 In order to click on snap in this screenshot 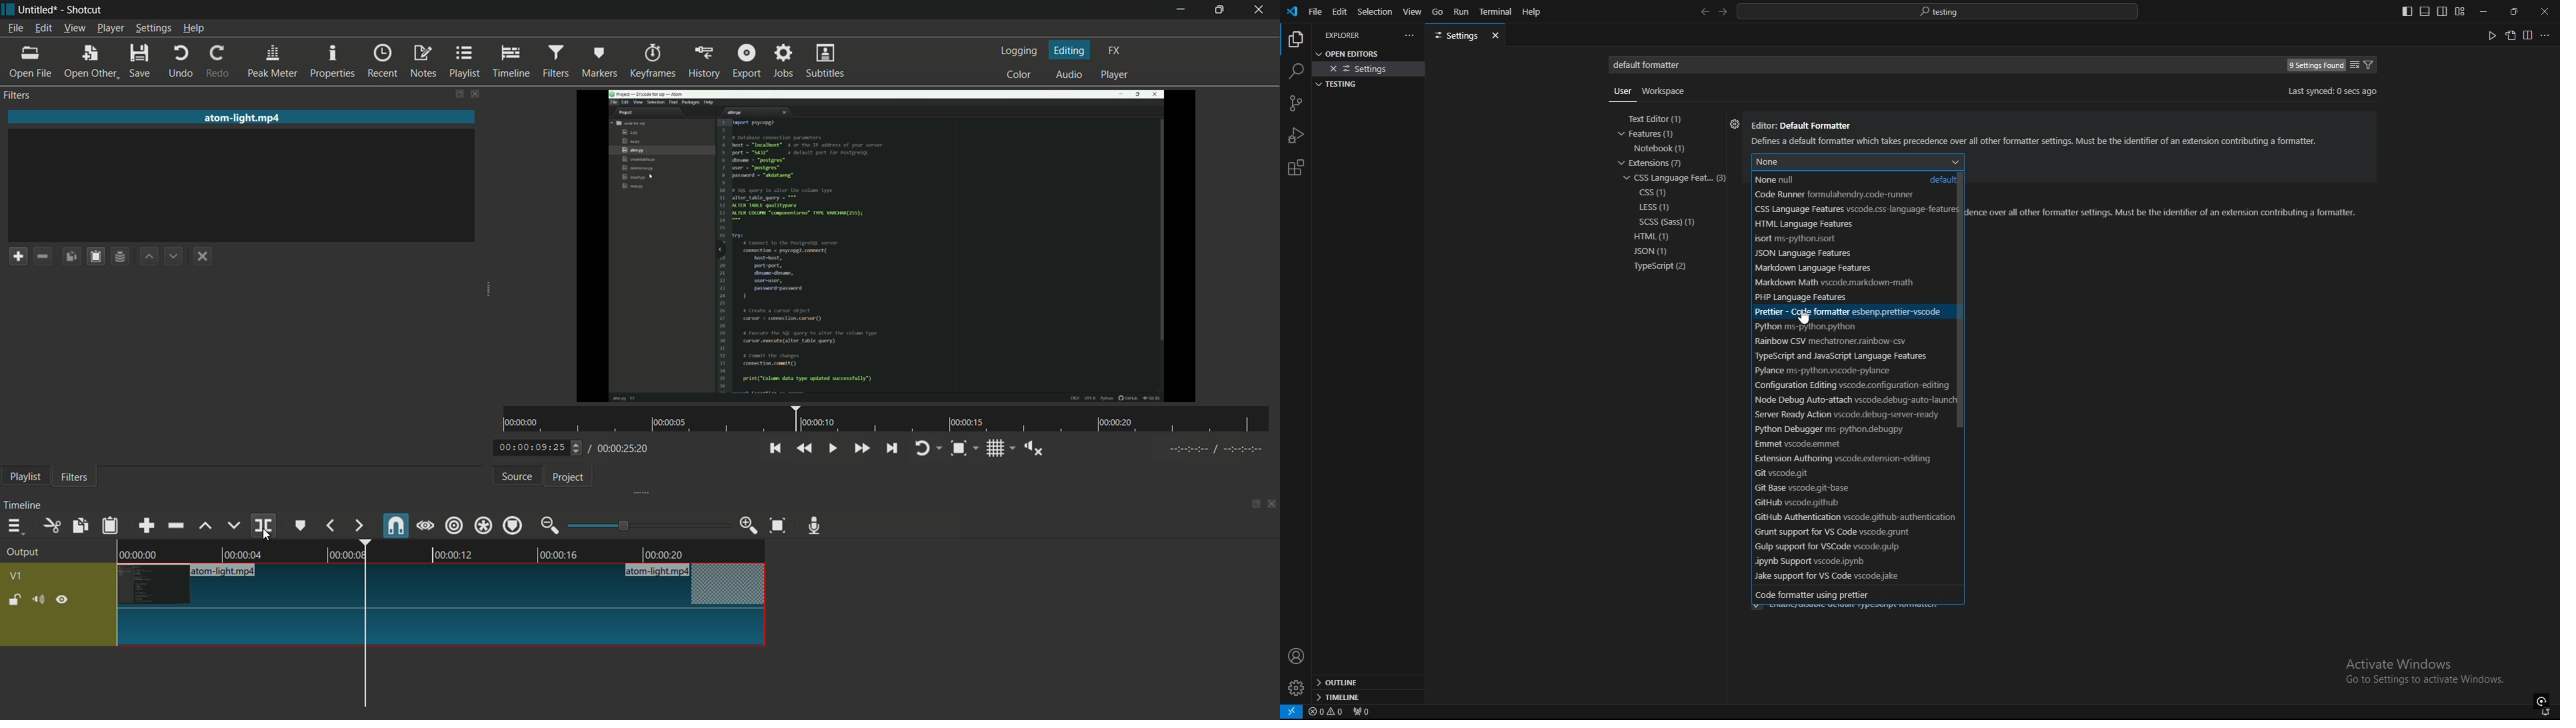, I will do `click(394, 525)`.